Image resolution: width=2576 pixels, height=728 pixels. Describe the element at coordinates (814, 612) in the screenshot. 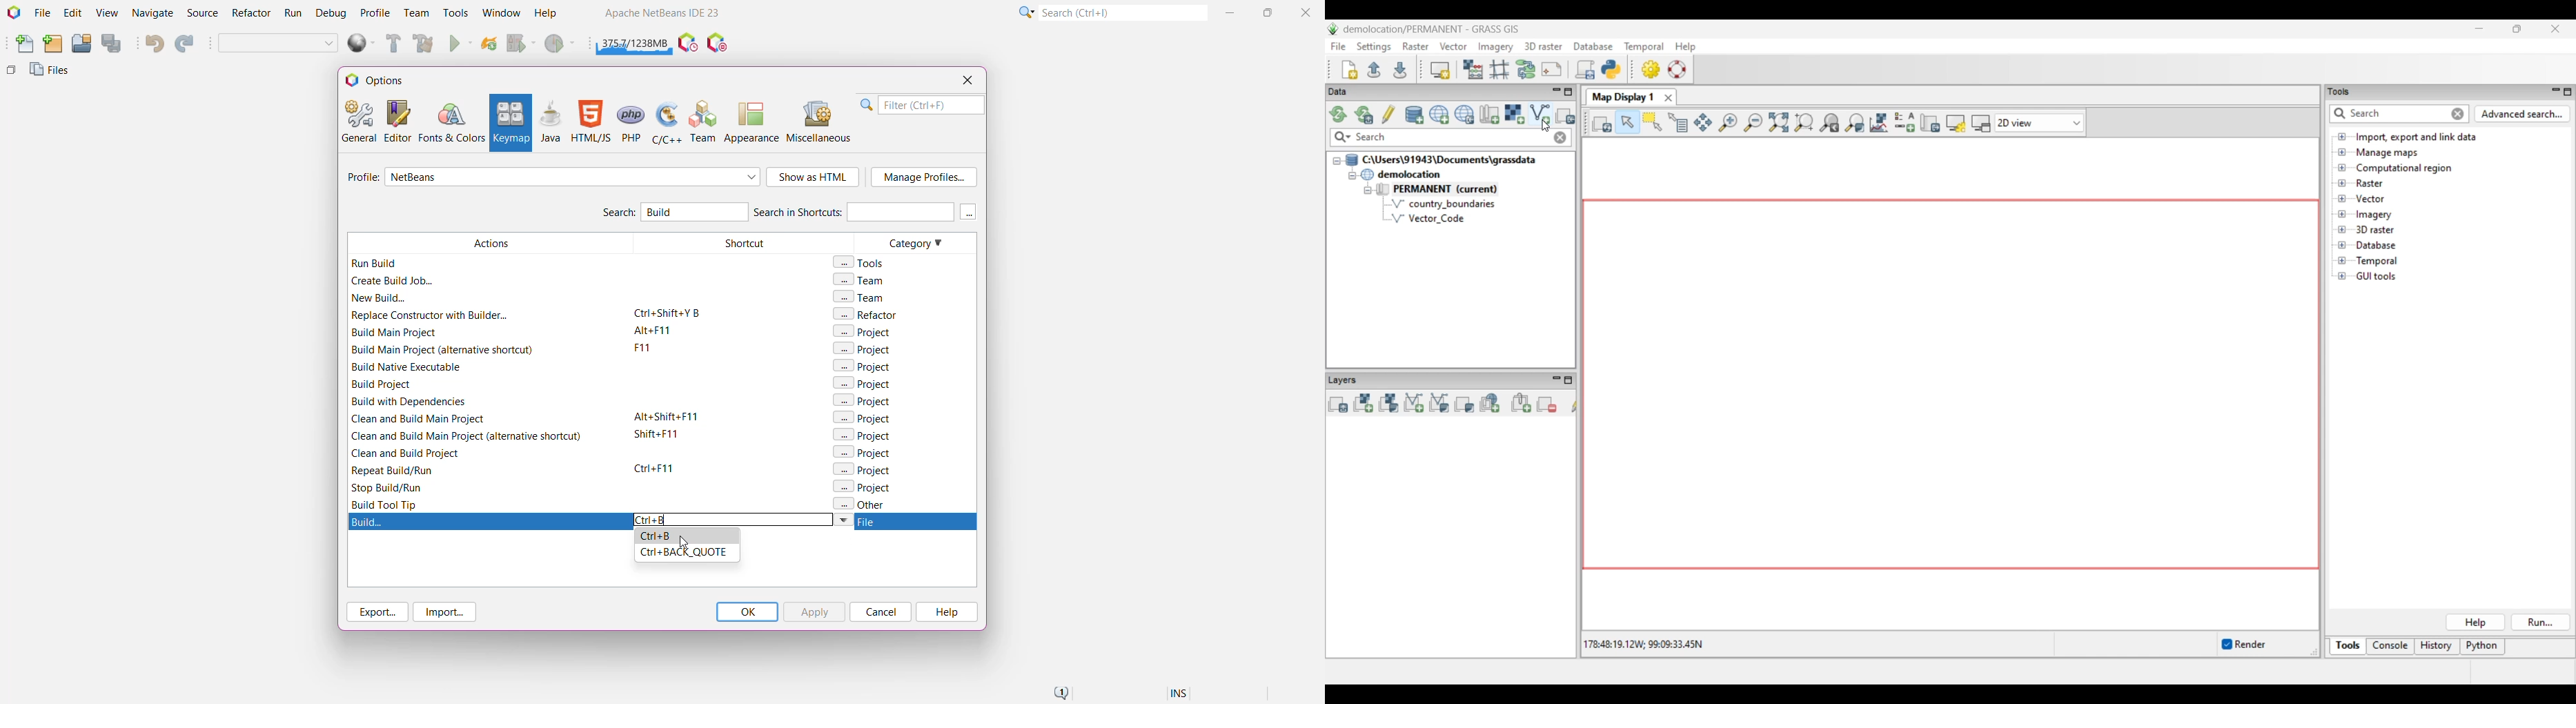

I see `Apply` at that location.